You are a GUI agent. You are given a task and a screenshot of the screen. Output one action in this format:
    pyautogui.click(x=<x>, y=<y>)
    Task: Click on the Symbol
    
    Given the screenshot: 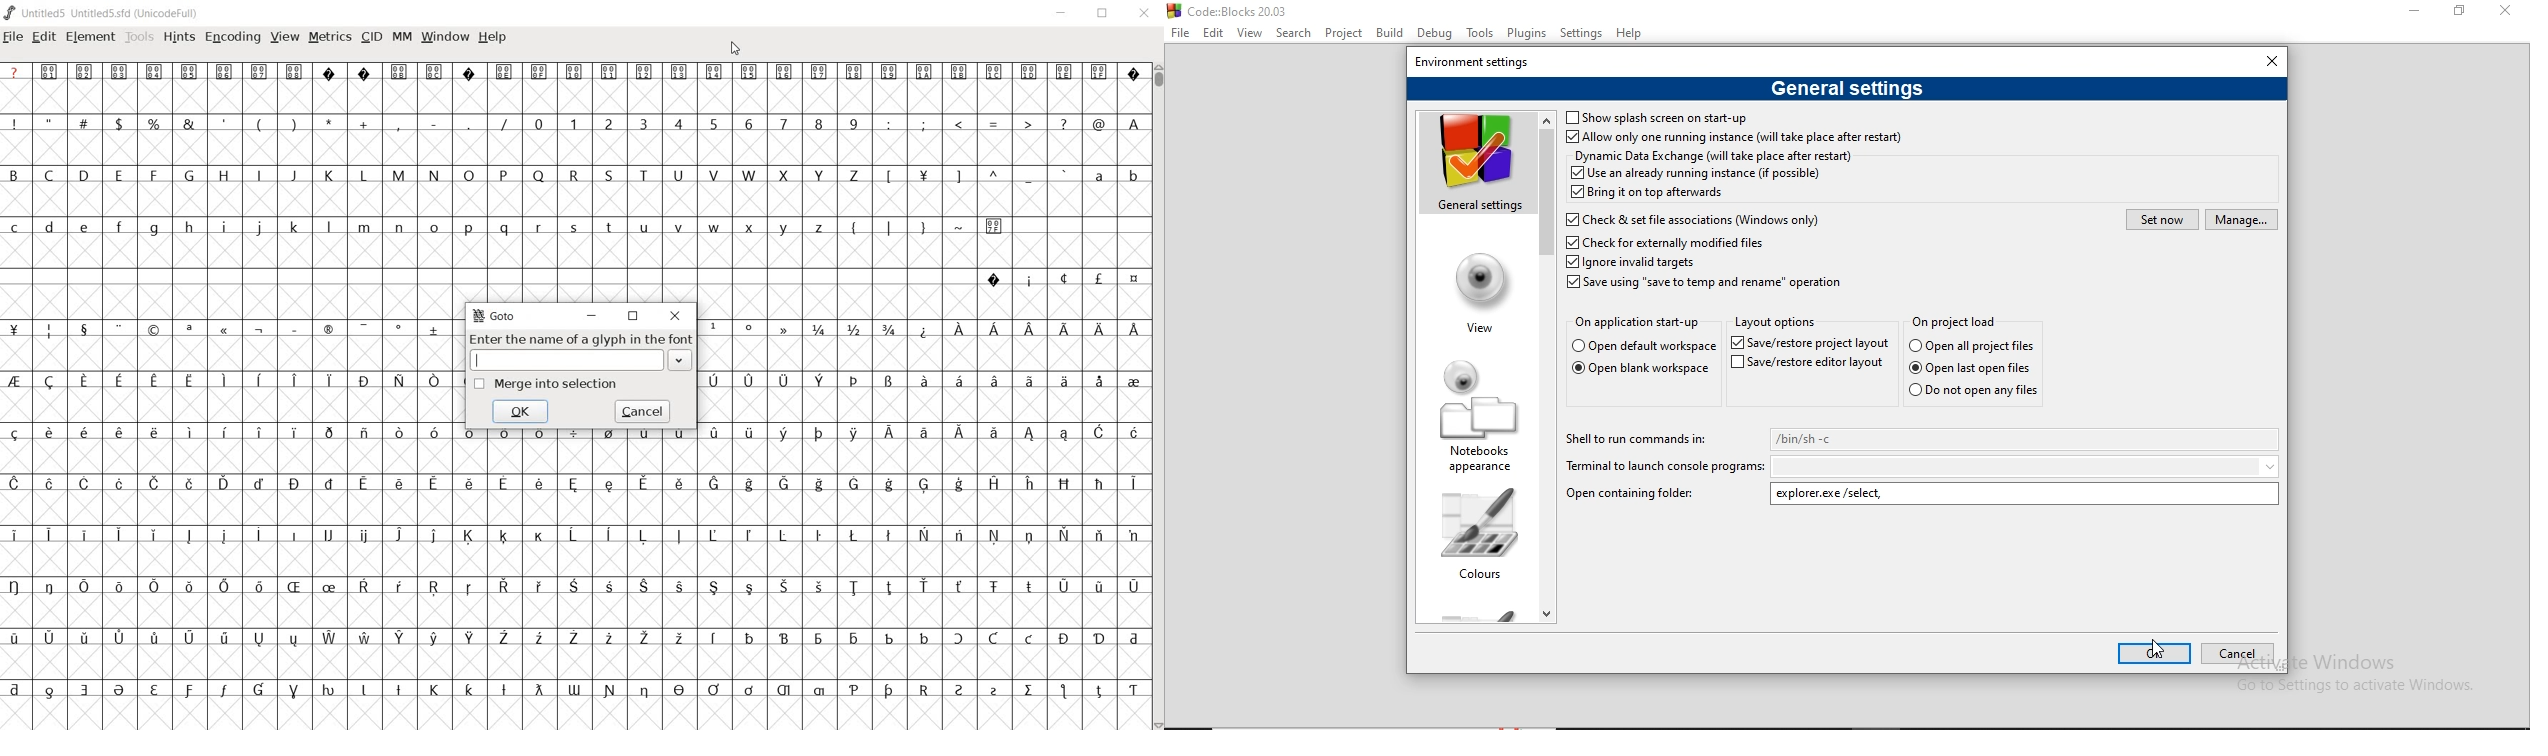 What is the action you would take?
    pyautogui.click(x=1099, y=281)
    